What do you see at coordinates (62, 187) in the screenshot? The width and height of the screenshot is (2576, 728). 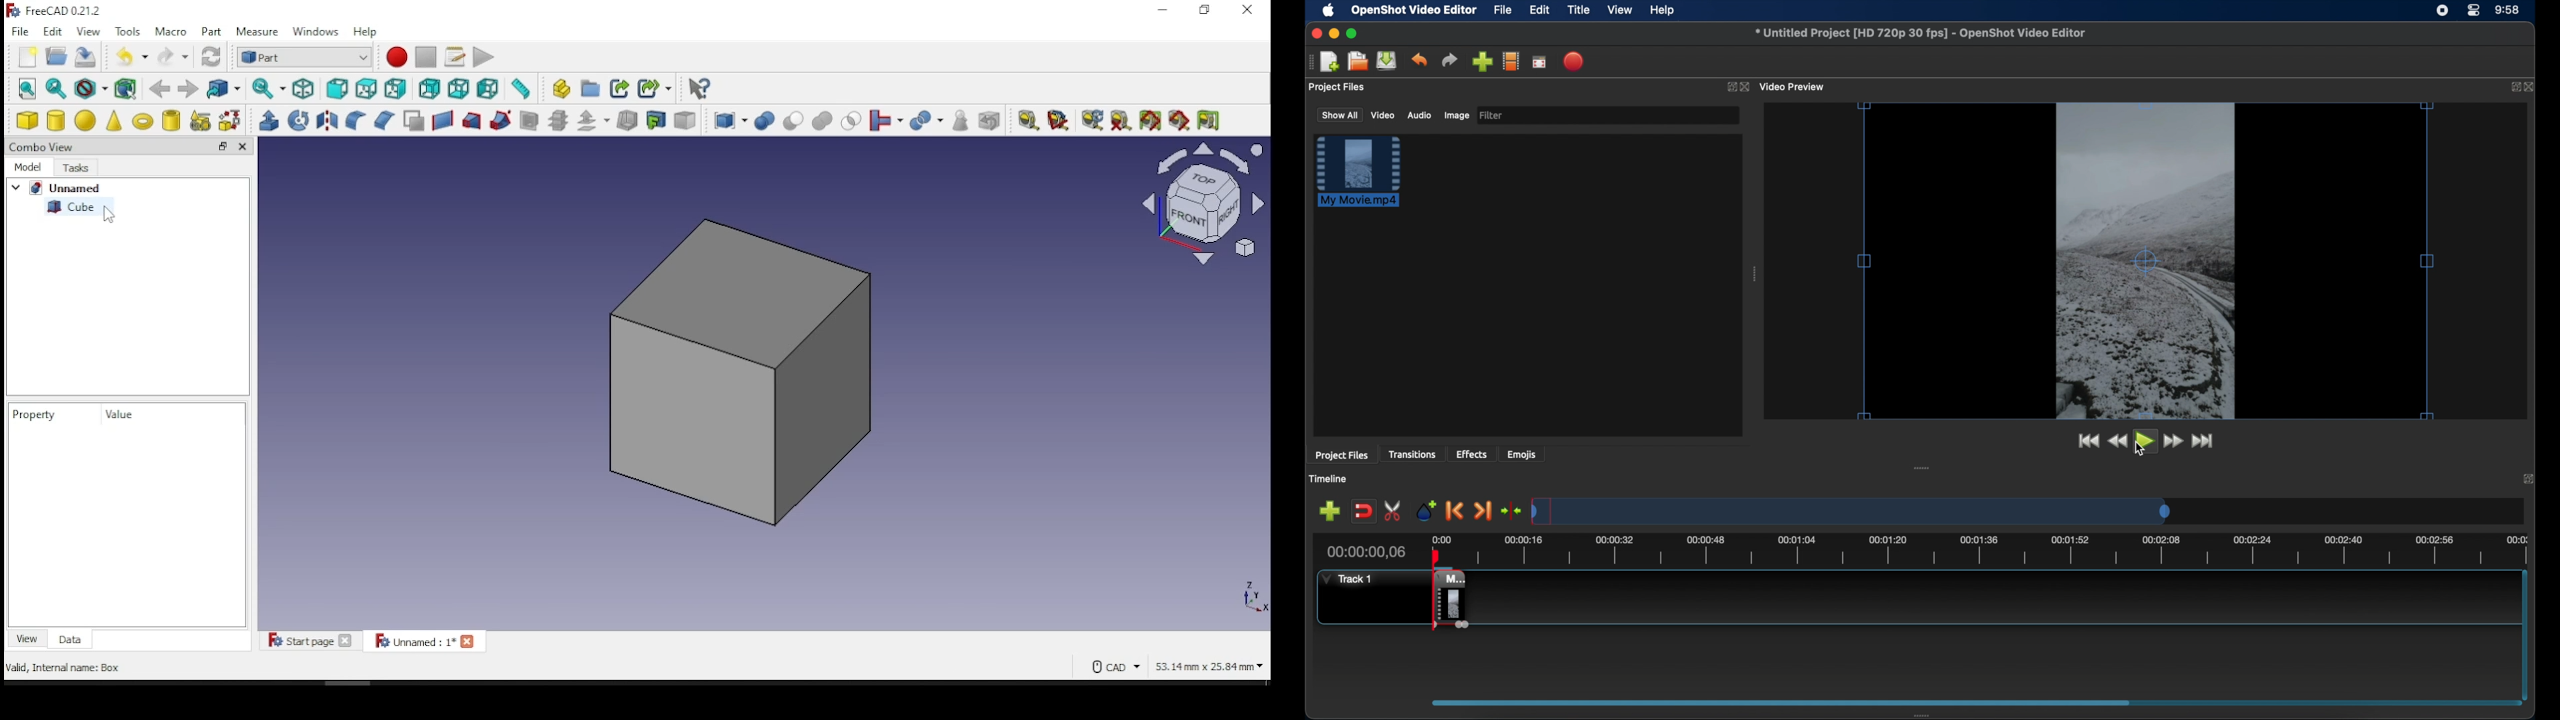 I see `unnamed` at bounding box center [62, 187].